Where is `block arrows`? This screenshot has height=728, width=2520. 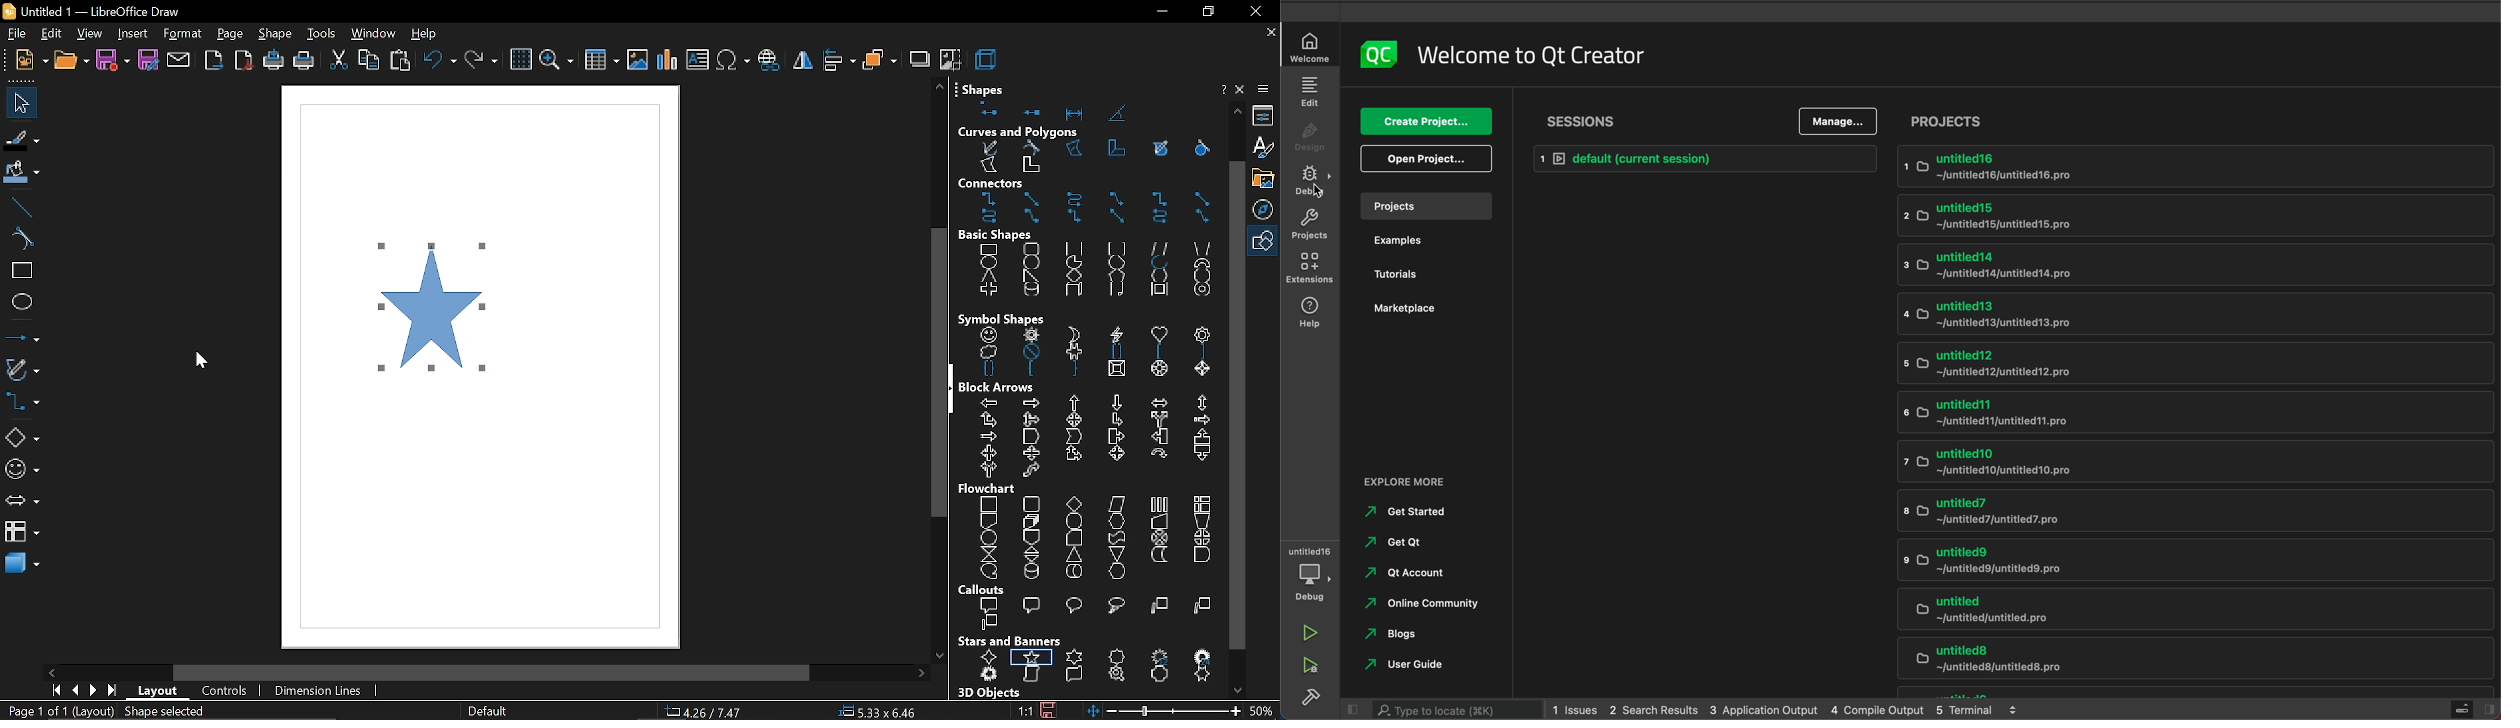
block arrows is located at coordinates (1094, 435).